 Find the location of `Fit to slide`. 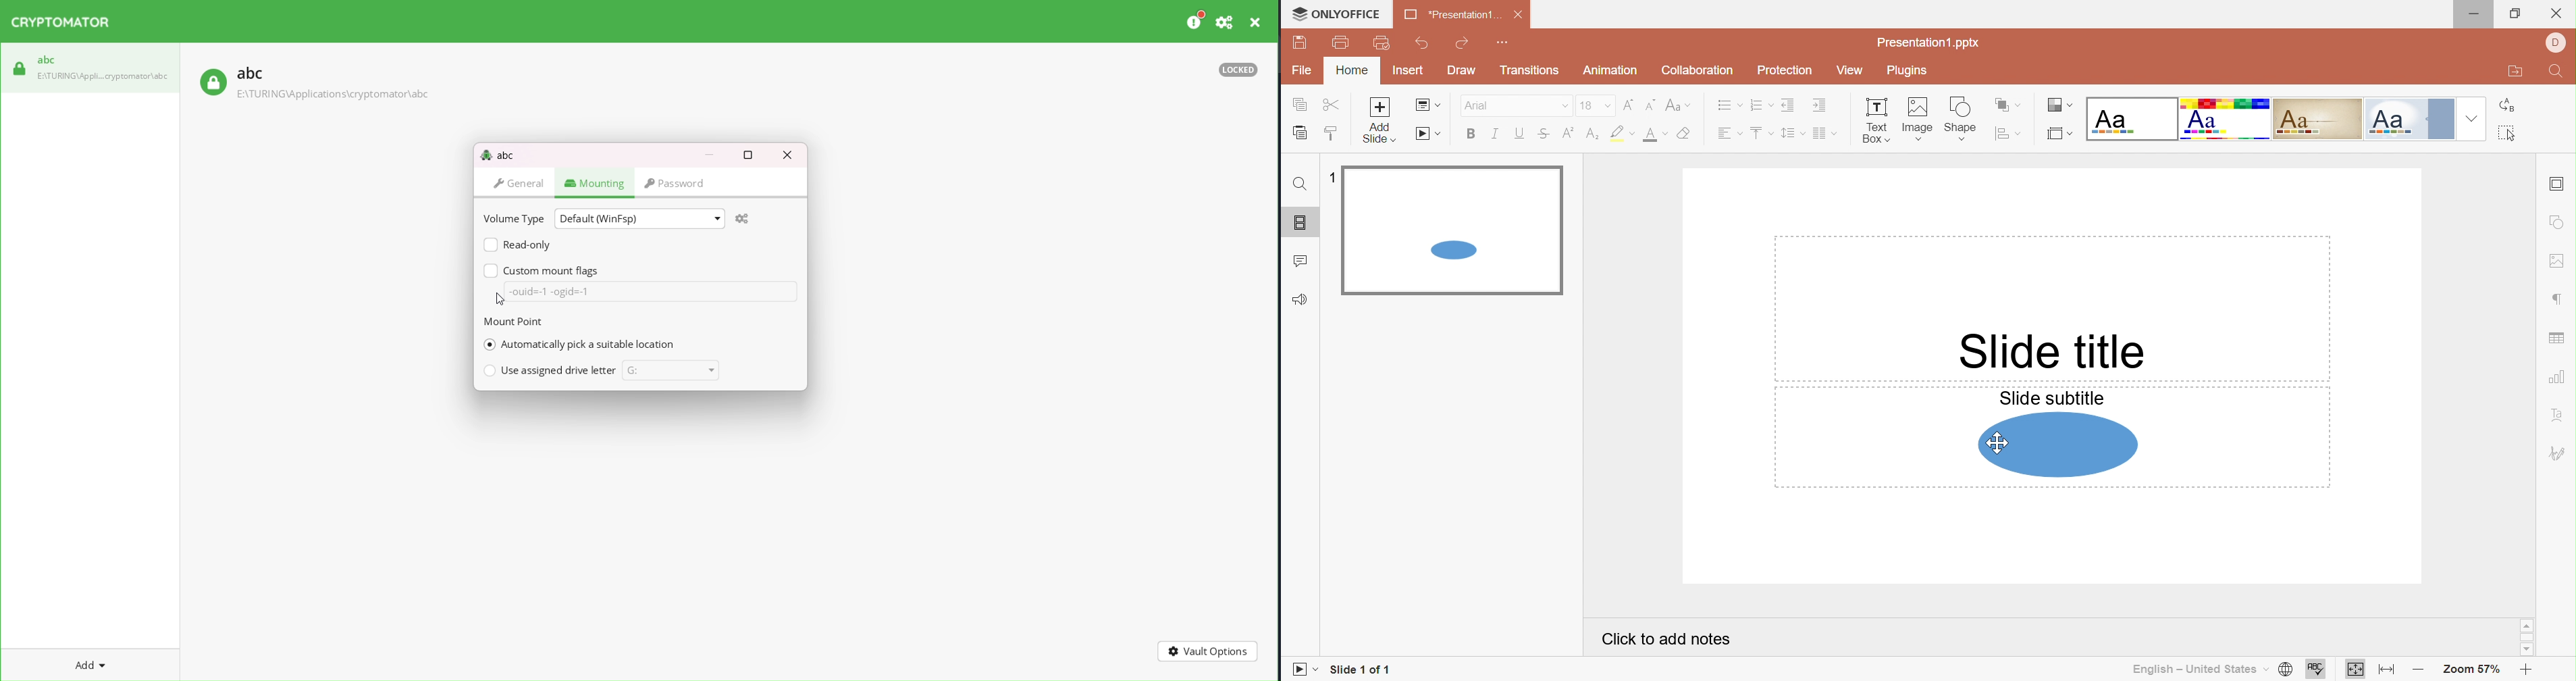

Fit to slide is located at coordinates (2356, 670).